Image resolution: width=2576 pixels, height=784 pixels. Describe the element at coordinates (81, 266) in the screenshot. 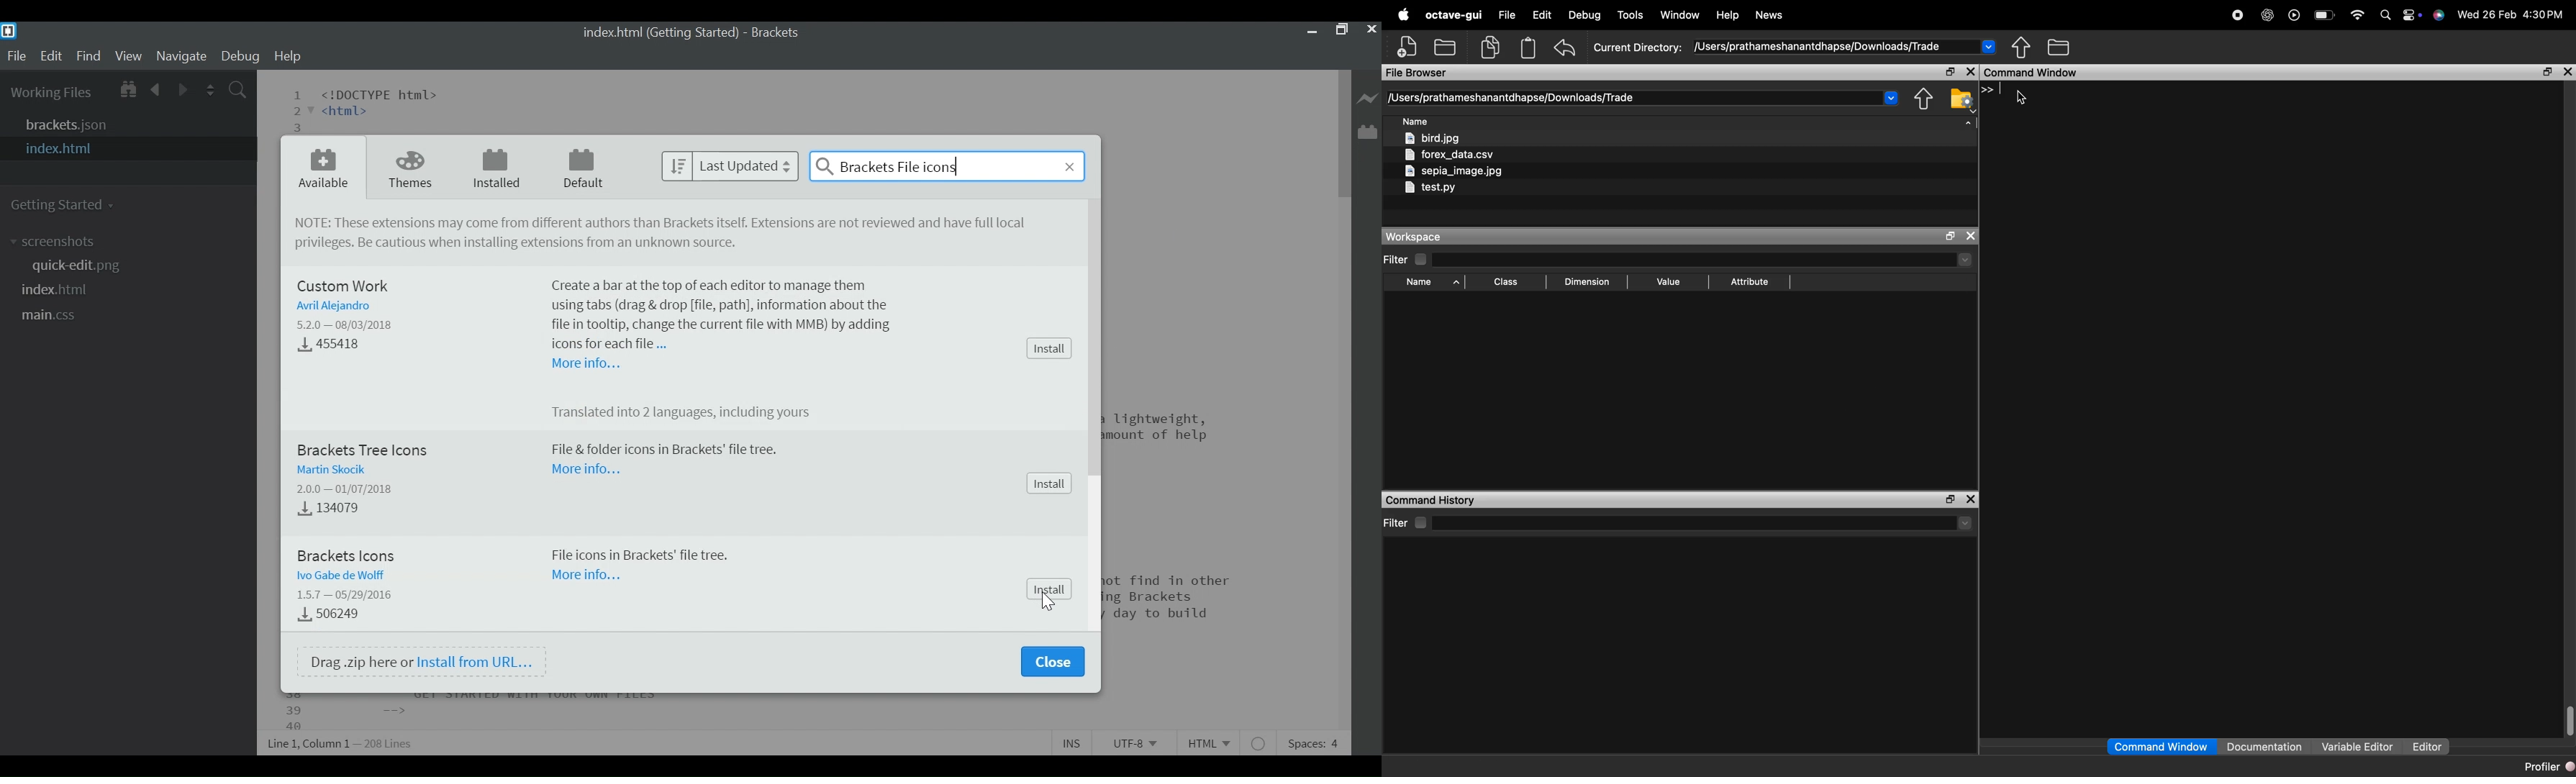

I see `quickedit.png` at that location.